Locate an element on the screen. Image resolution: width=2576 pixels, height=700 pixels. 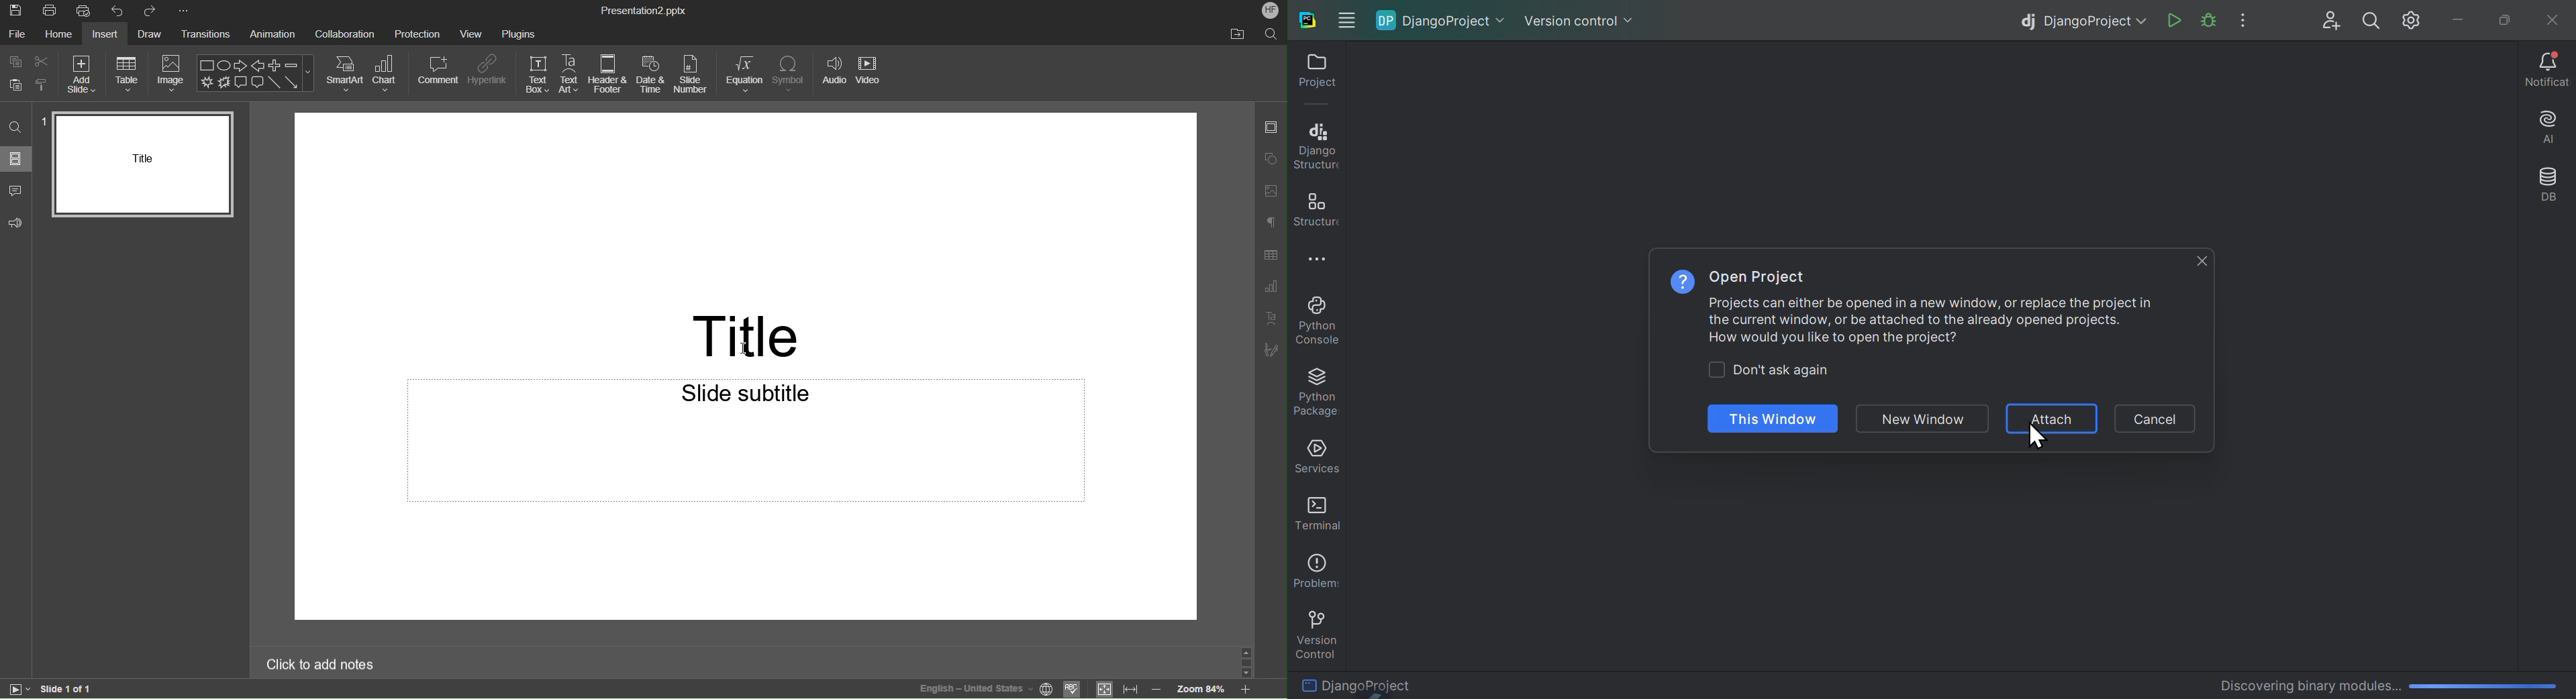
Slide subtitle is located at coordinates (746, 393).